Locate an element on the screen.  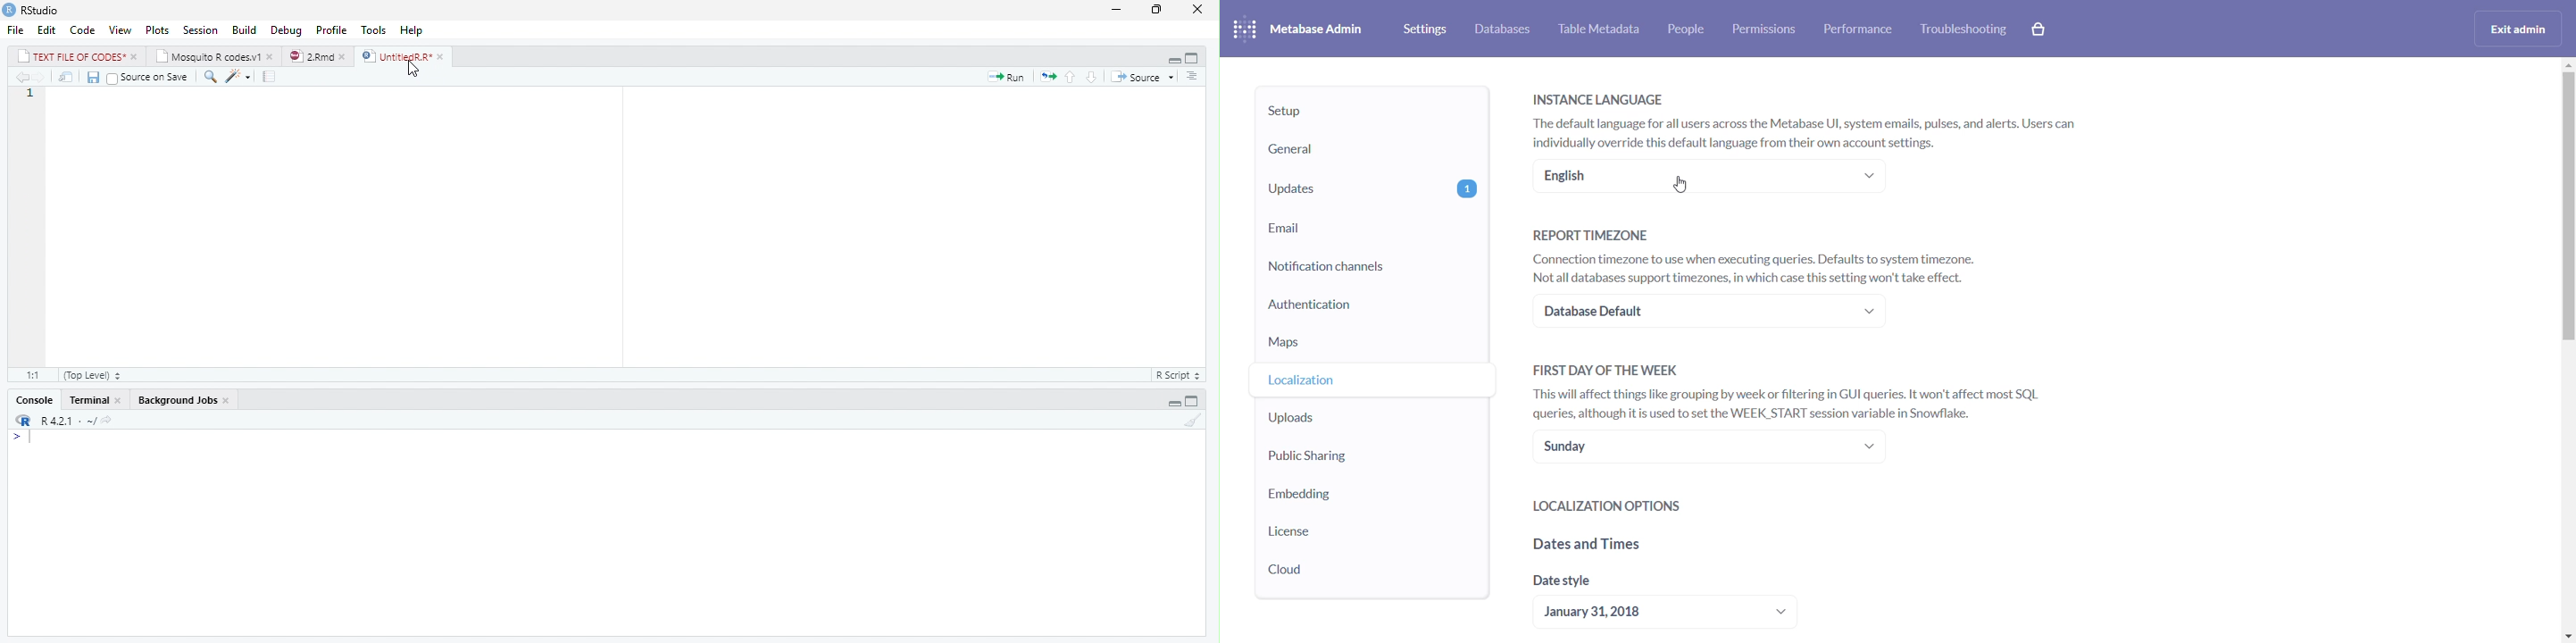
Source on Save is located at coordinates (150, 78).